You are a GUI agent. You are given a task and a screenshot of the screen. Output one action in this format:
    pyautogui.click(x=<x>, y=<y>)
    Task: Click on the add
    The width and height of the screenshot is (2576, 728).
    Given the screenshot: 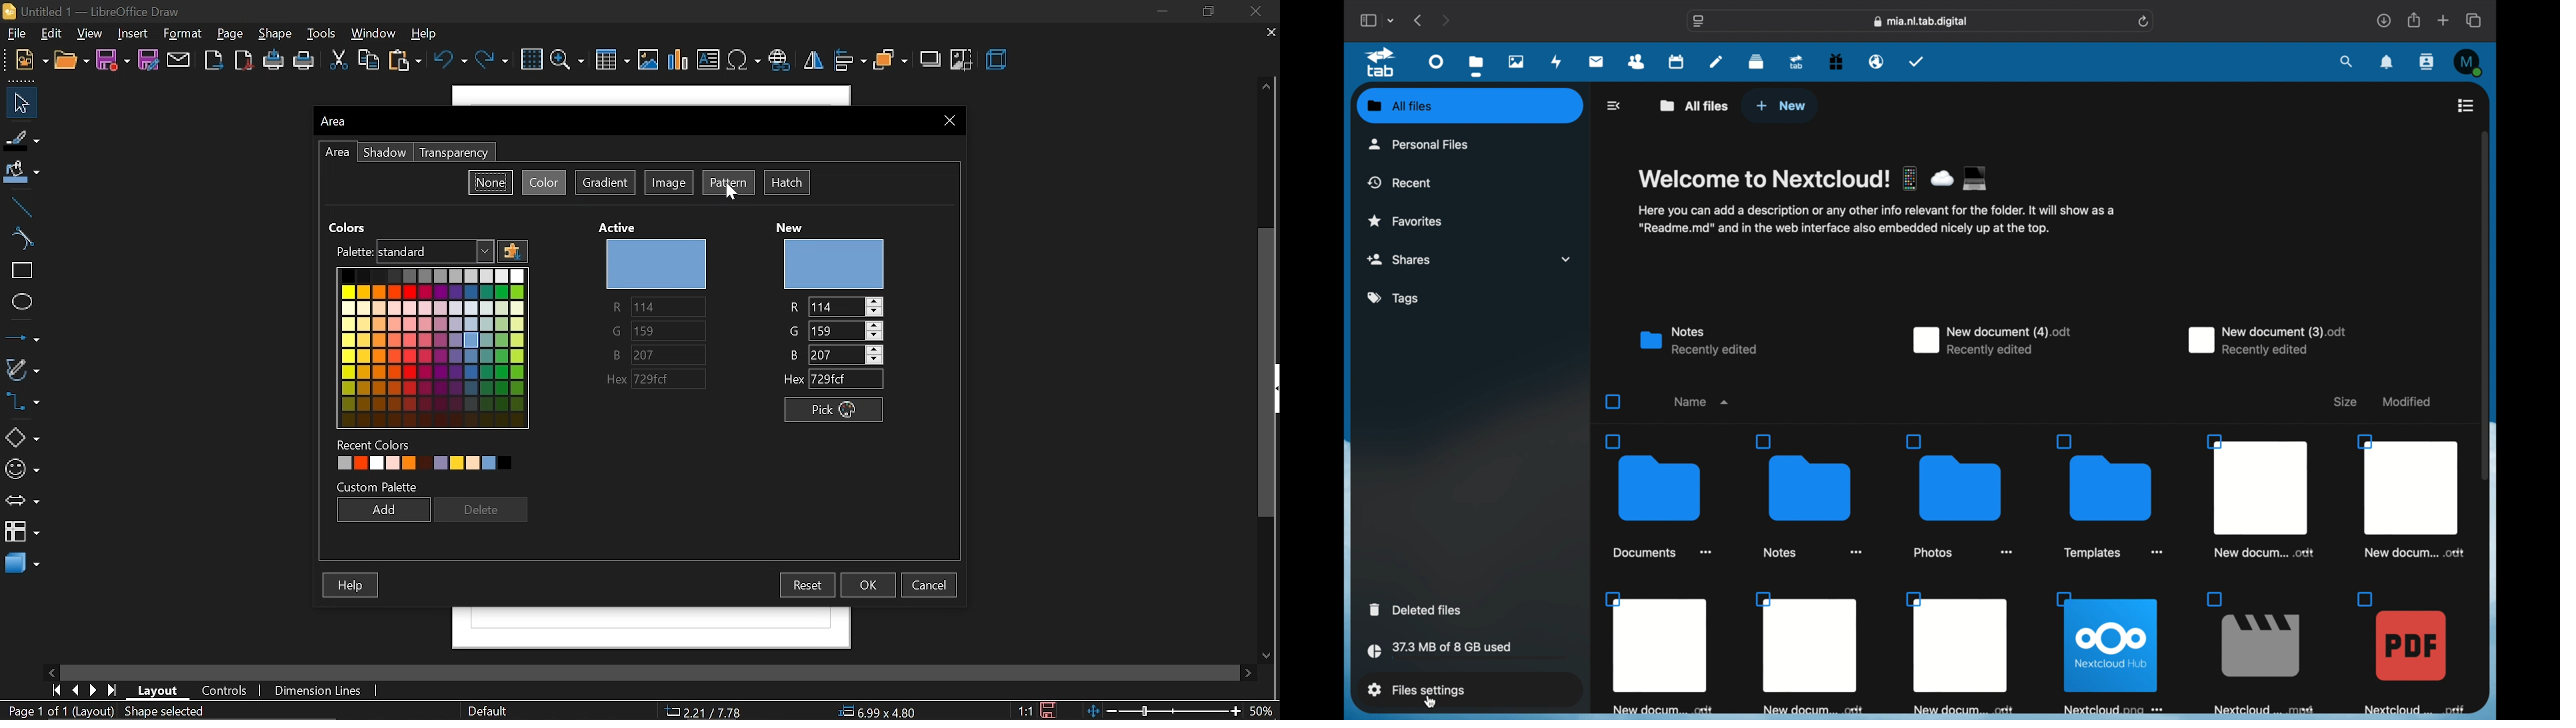 What is the action you would take?
    pyautogui.click(x=384, y=509)
    